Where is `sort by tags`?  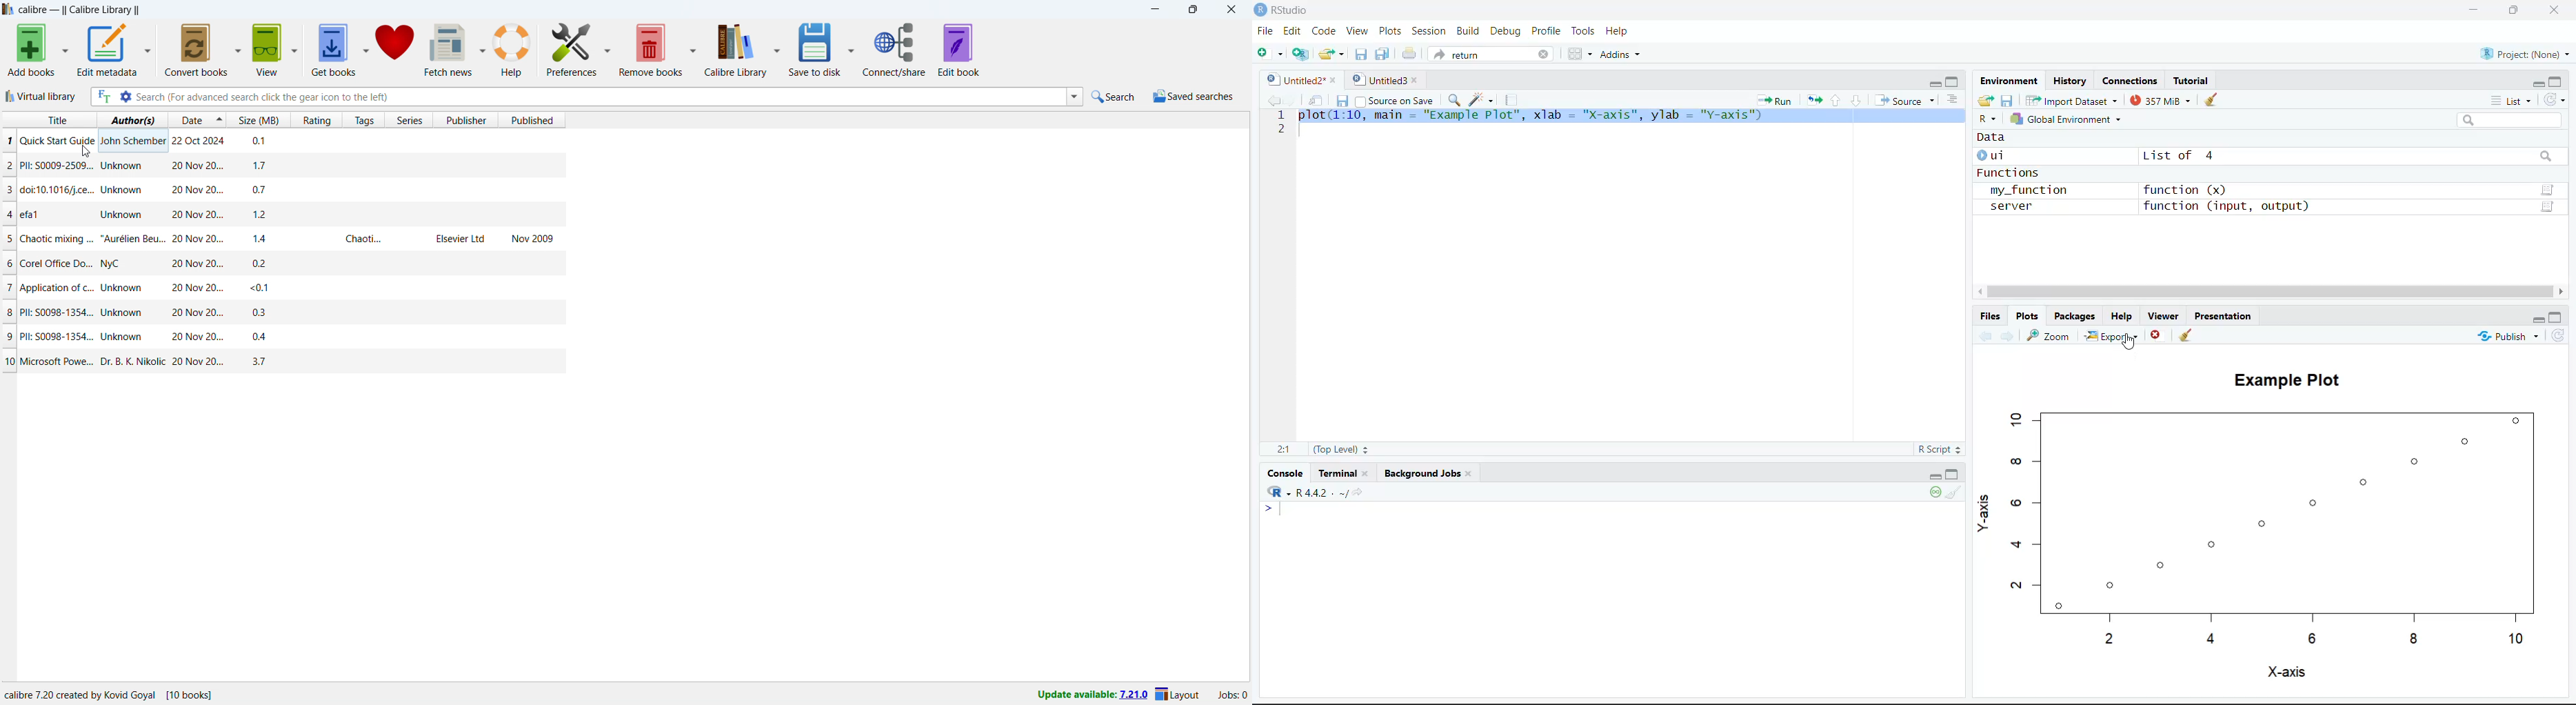
sort by tags is located at coordinates (363, 119).